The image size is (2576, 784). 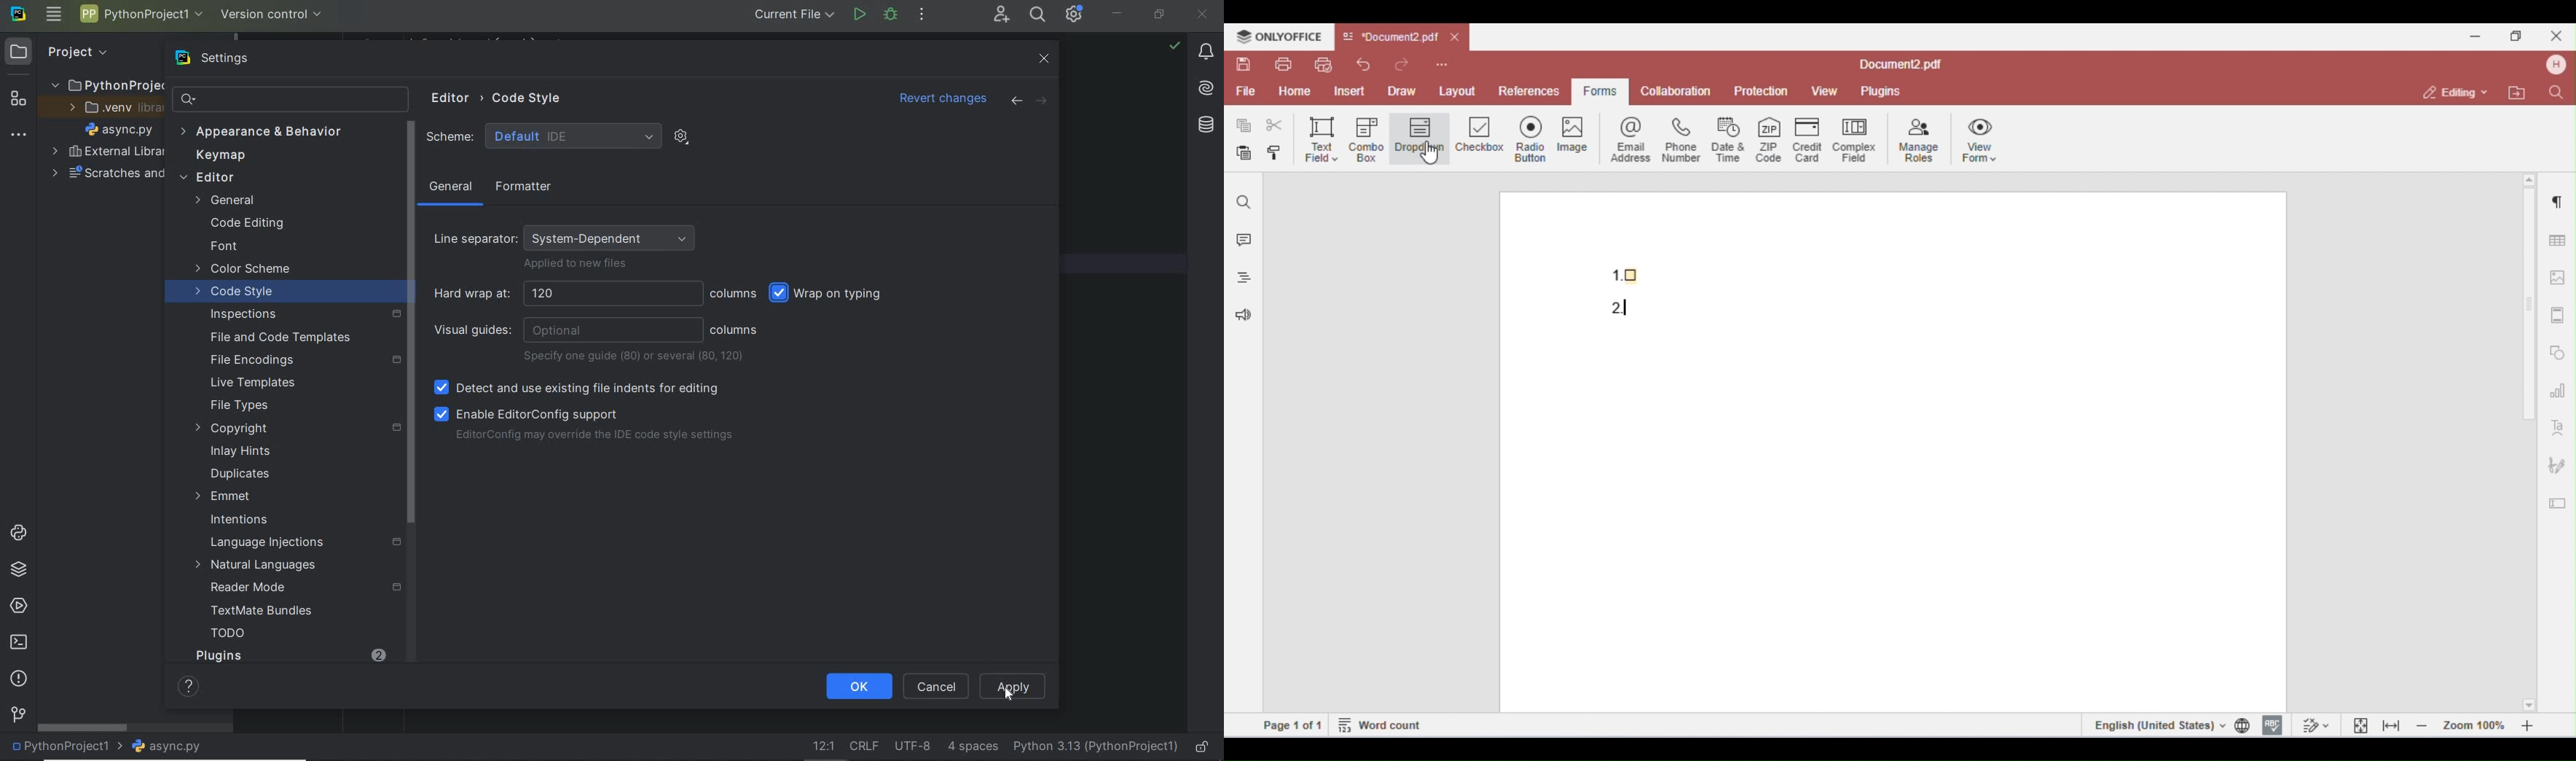 I want to click on MINIMIZE, so click(x=1119, y=12).